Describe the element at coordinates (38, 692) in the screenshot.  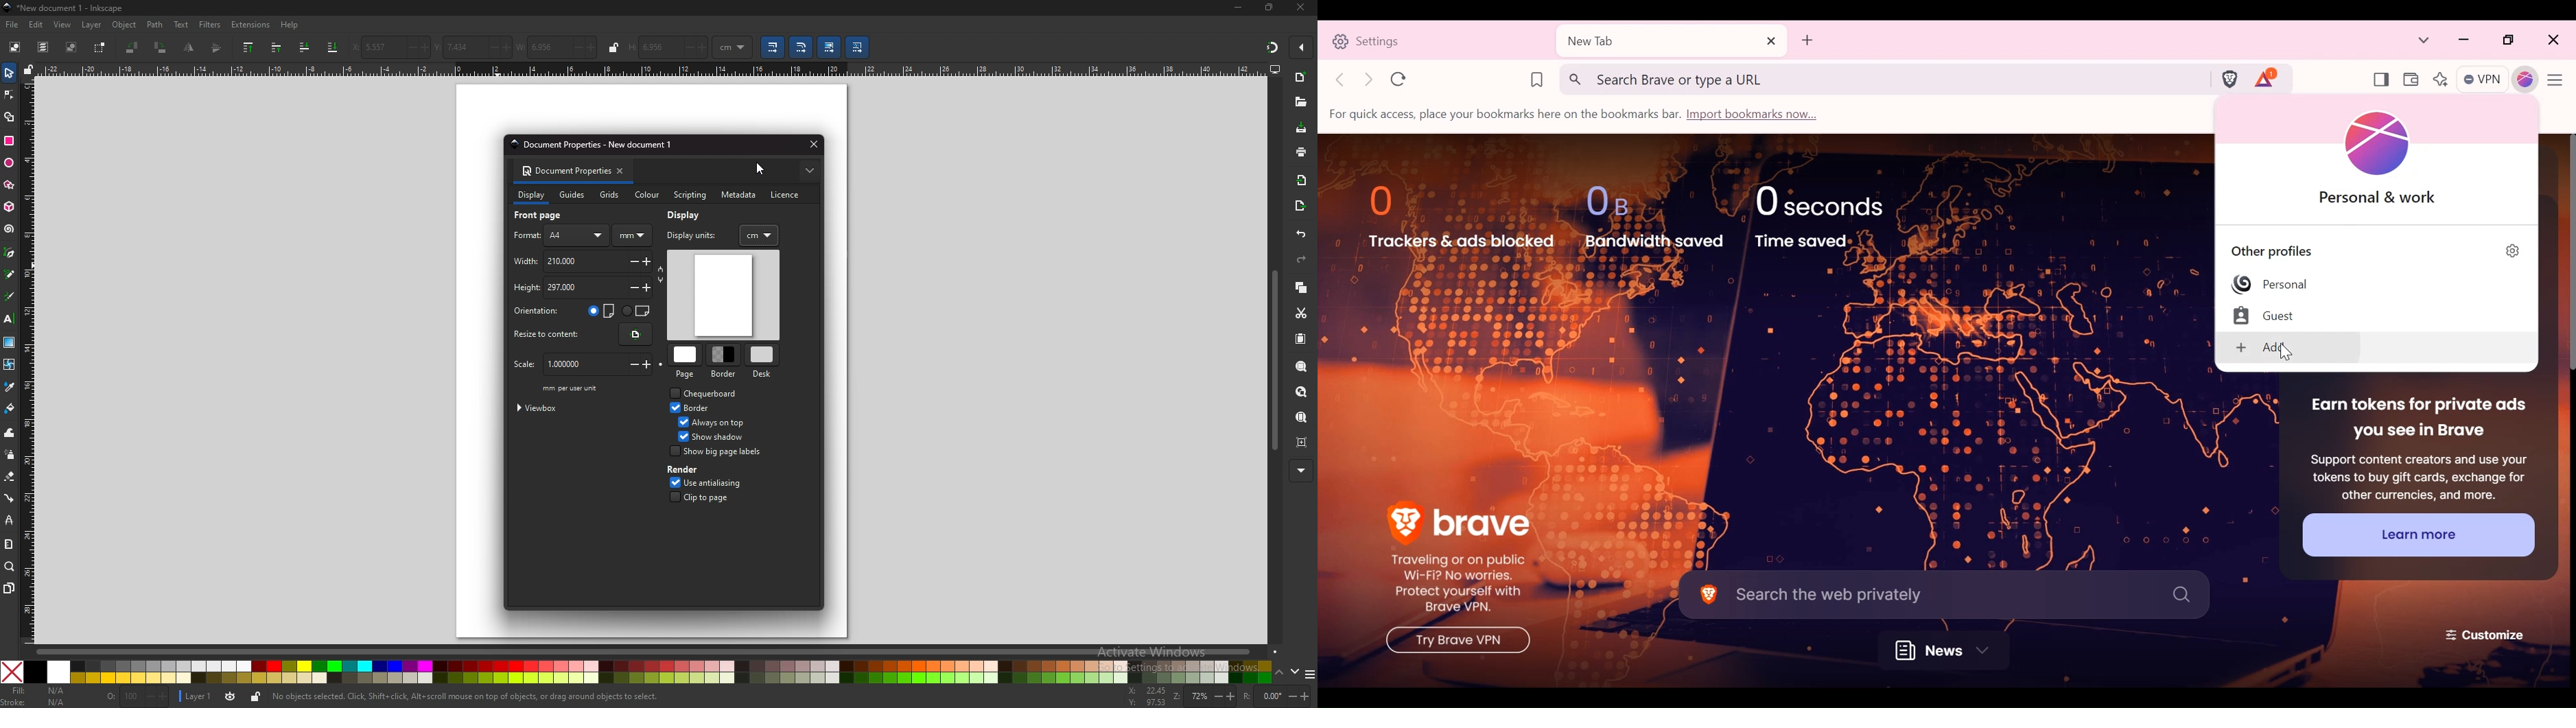
I see `fill` at that location.